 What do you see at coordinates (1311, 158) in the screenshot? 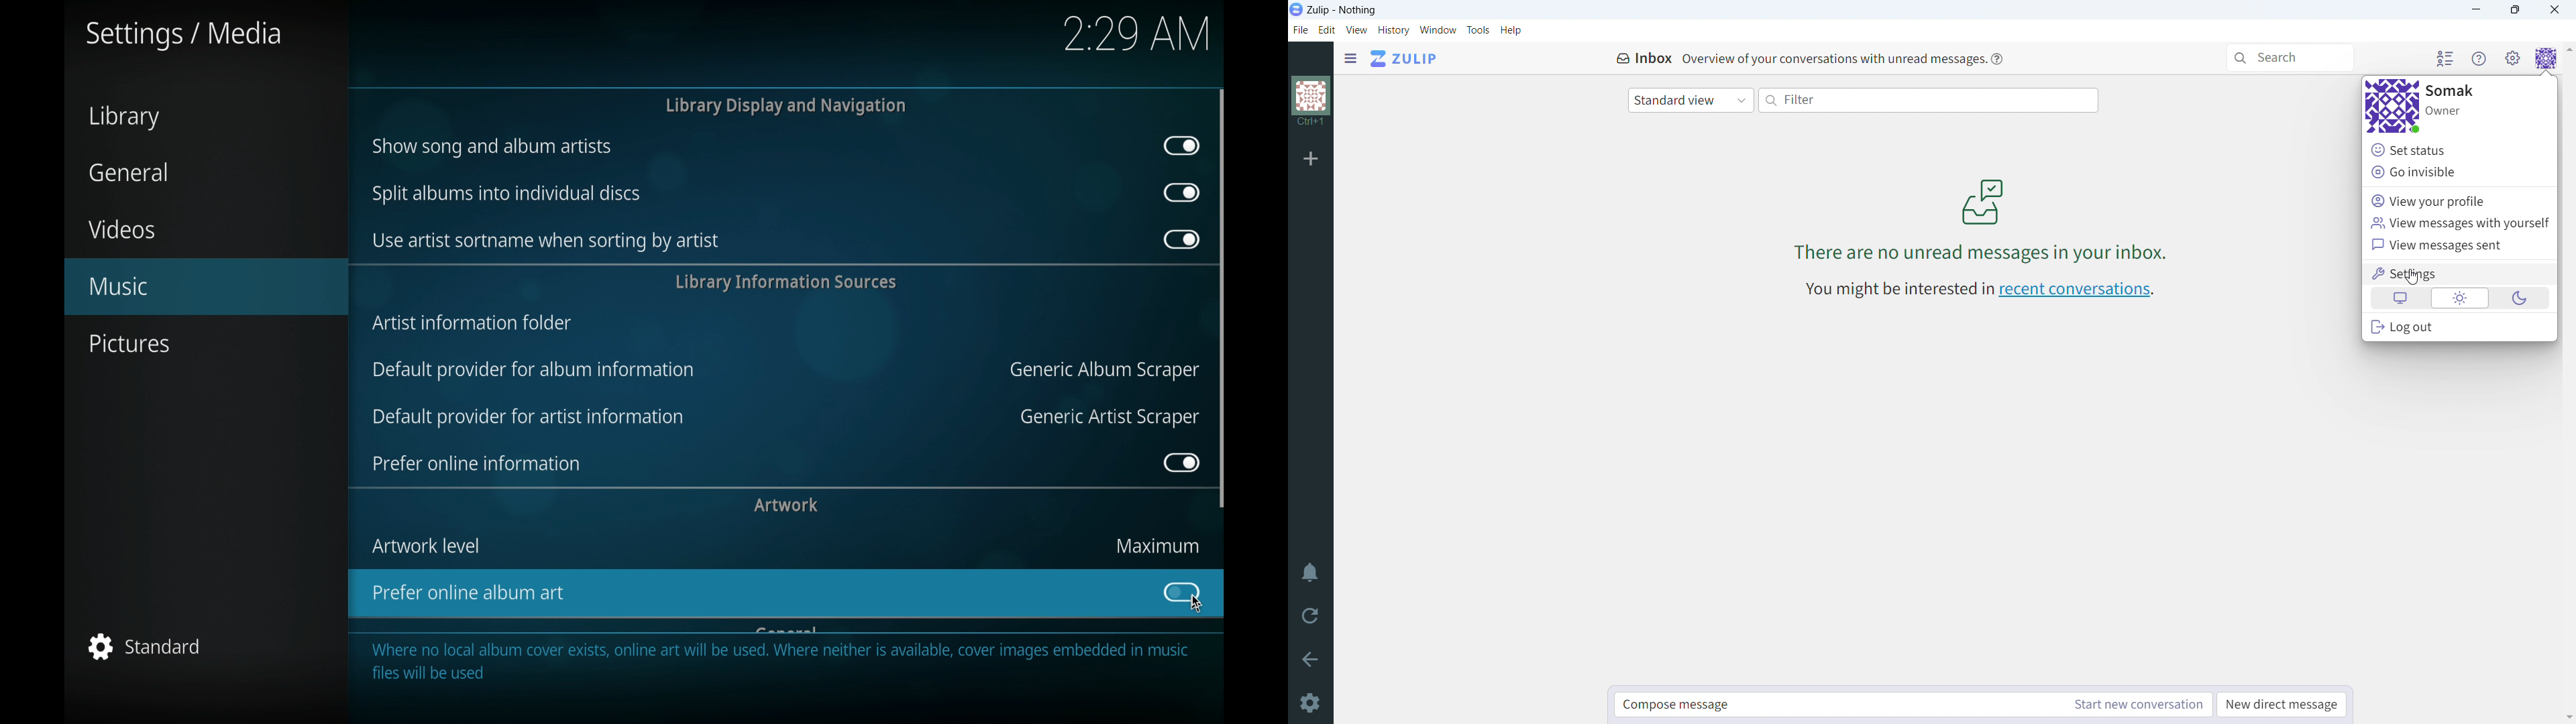
I see `add organization` at bounding box center [1311, 158].